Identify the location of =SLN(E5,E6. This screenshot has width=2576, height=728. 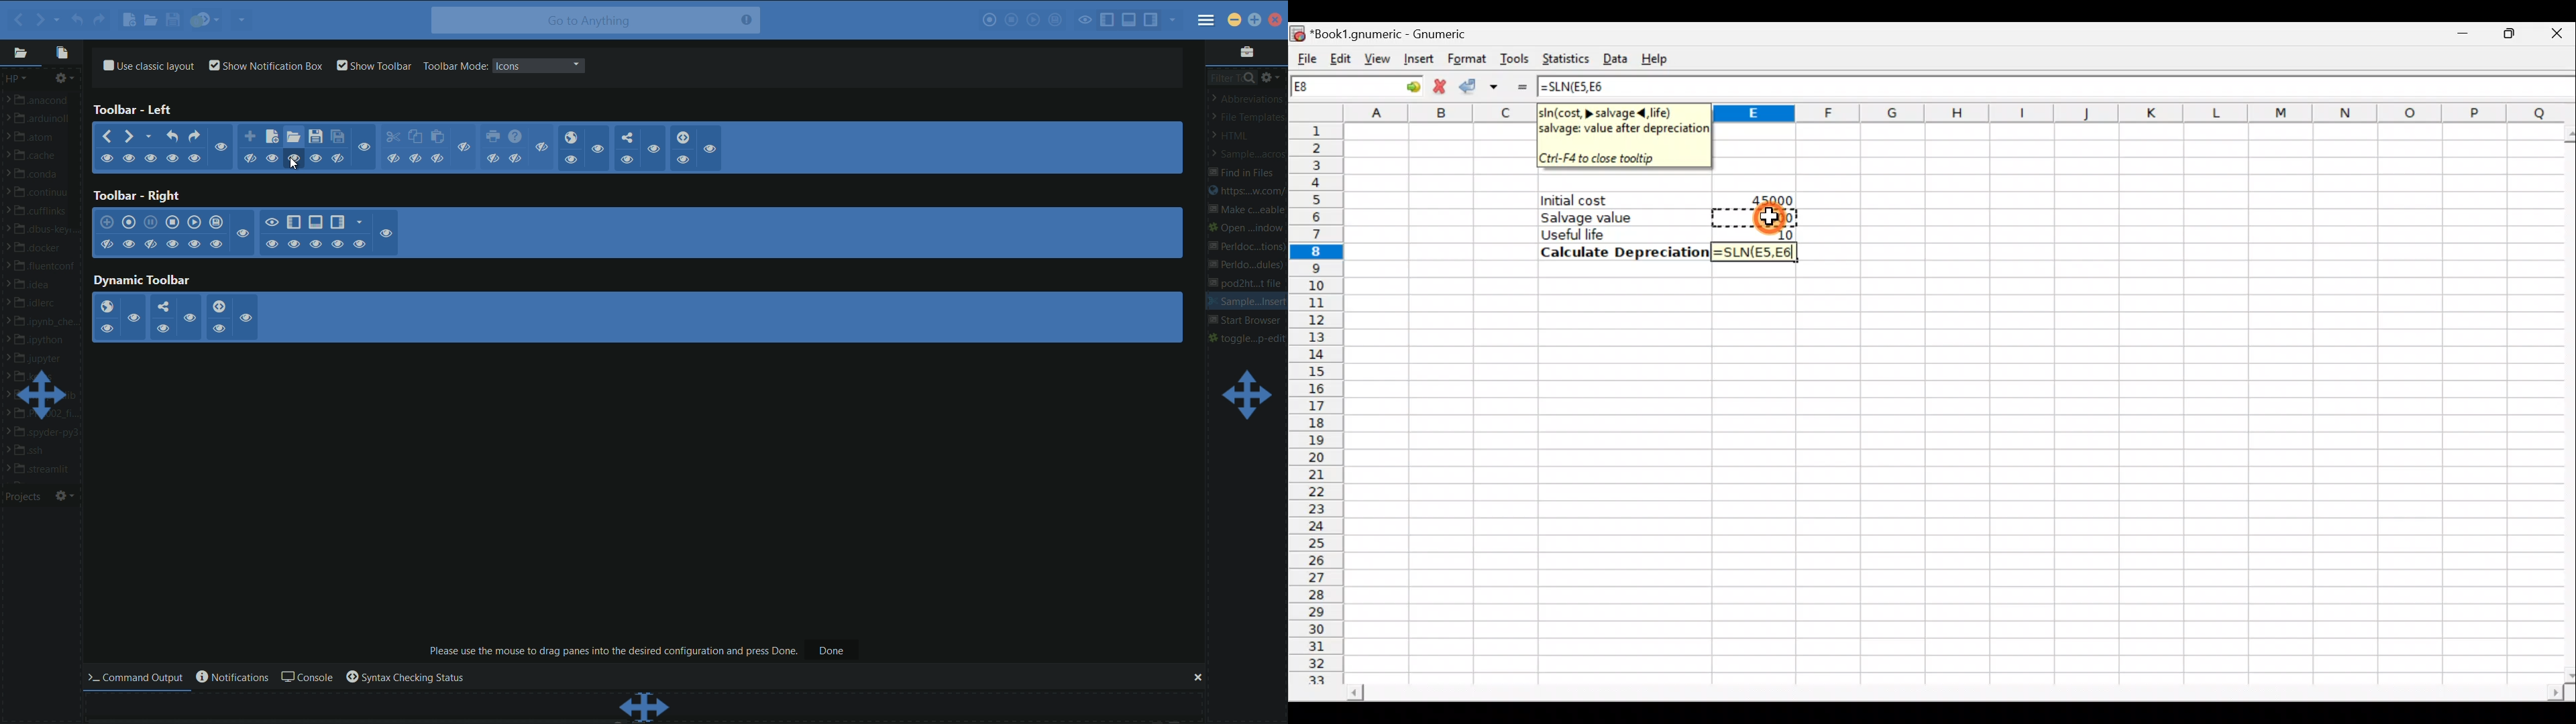
(1582, 87).